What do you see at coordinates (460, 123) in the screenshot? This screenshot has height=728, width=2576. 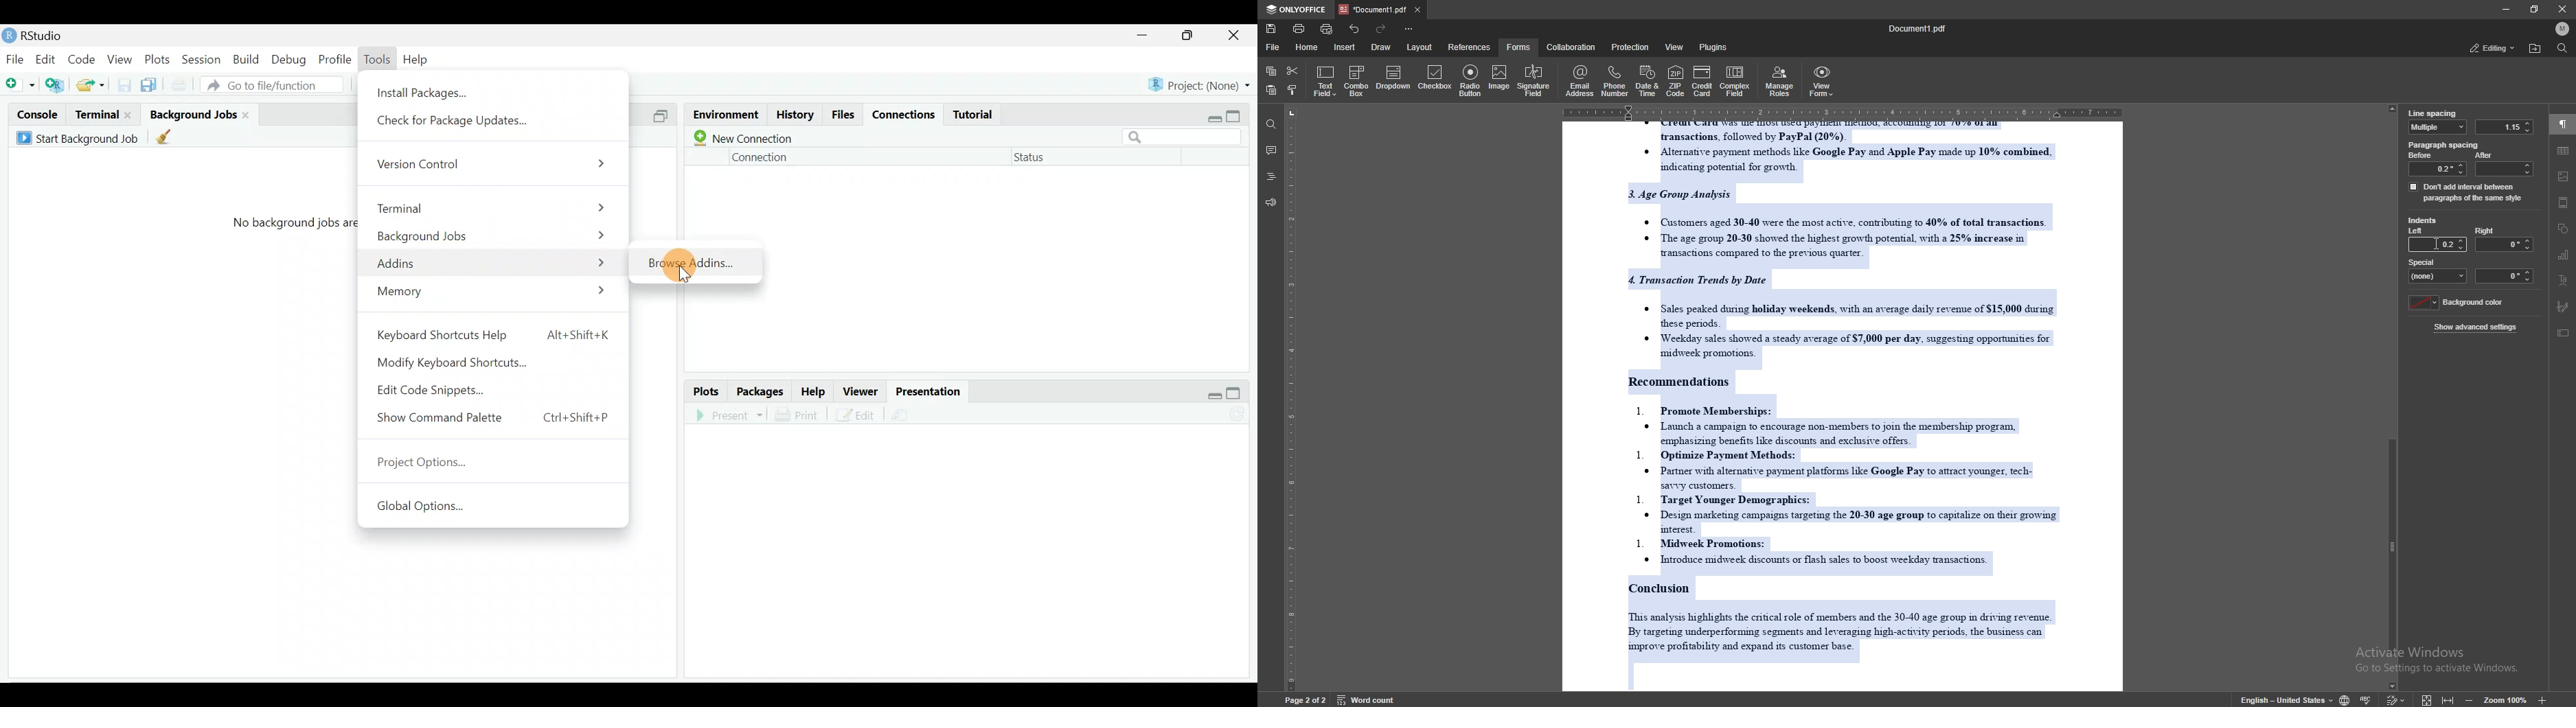 I see `Check for Package Updates...` at bounding box center [460, 123].